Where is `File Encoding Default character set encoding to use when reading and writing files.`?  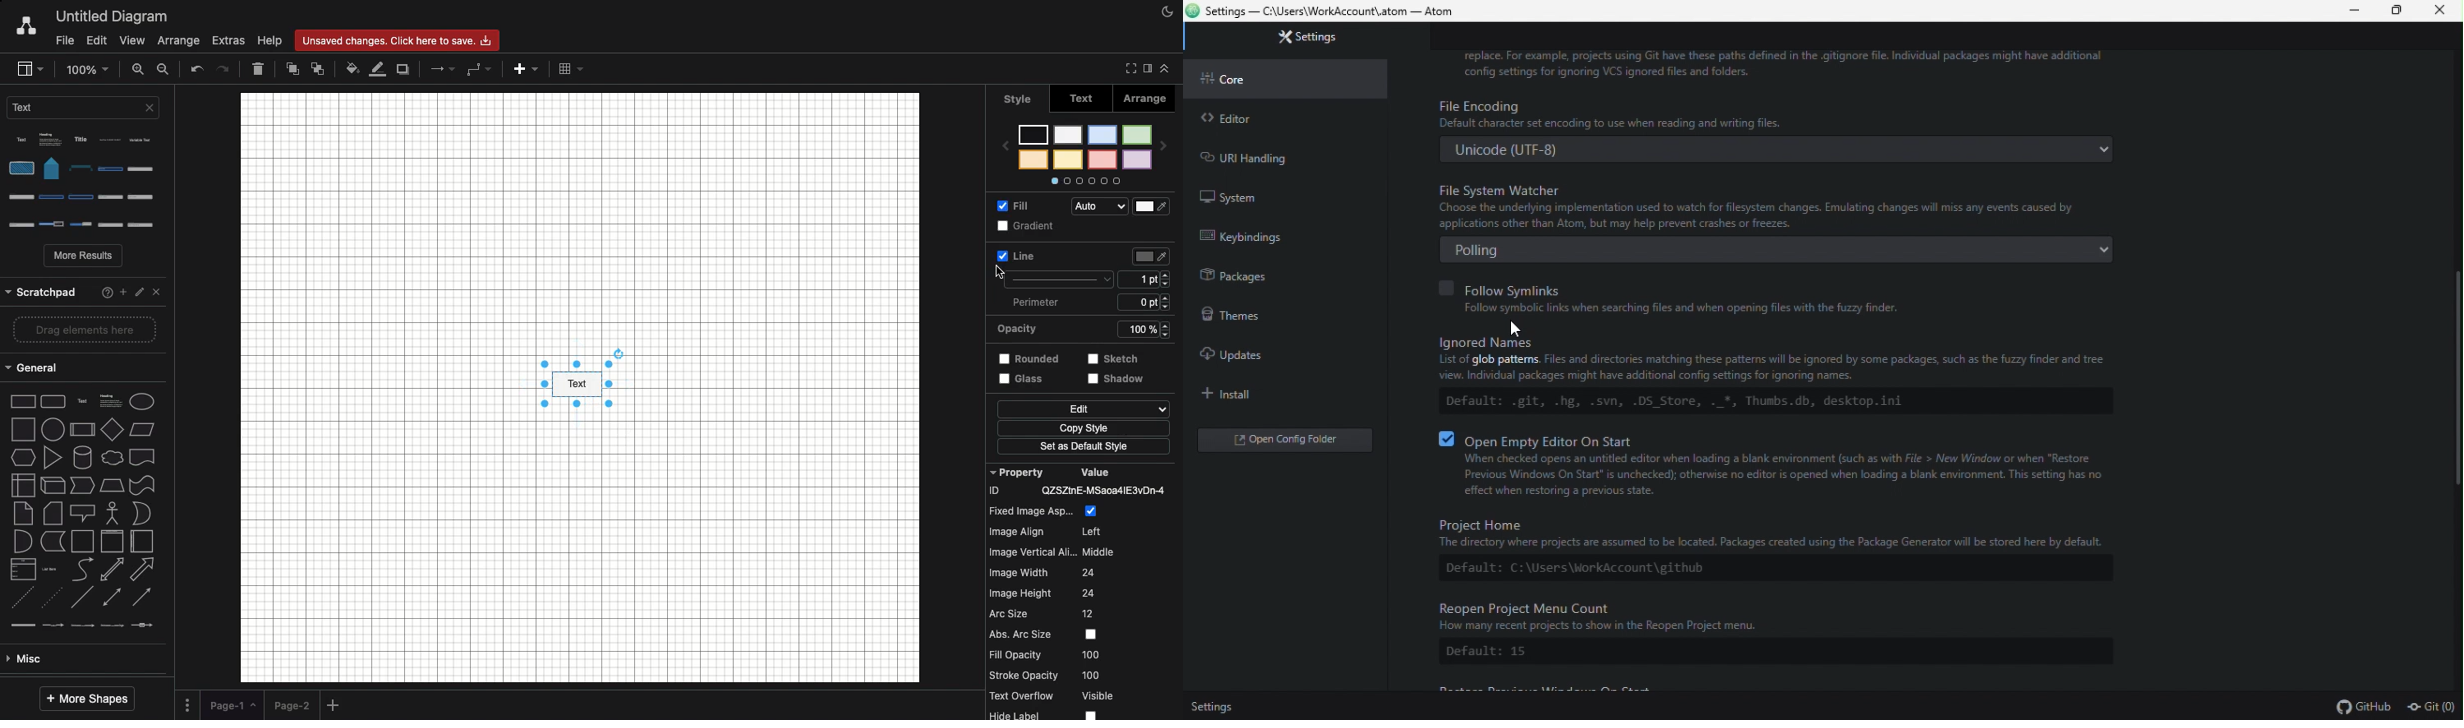
File Encoding Default character set encoding to use when reading and writing files. is located at coordinates (1782, 111).